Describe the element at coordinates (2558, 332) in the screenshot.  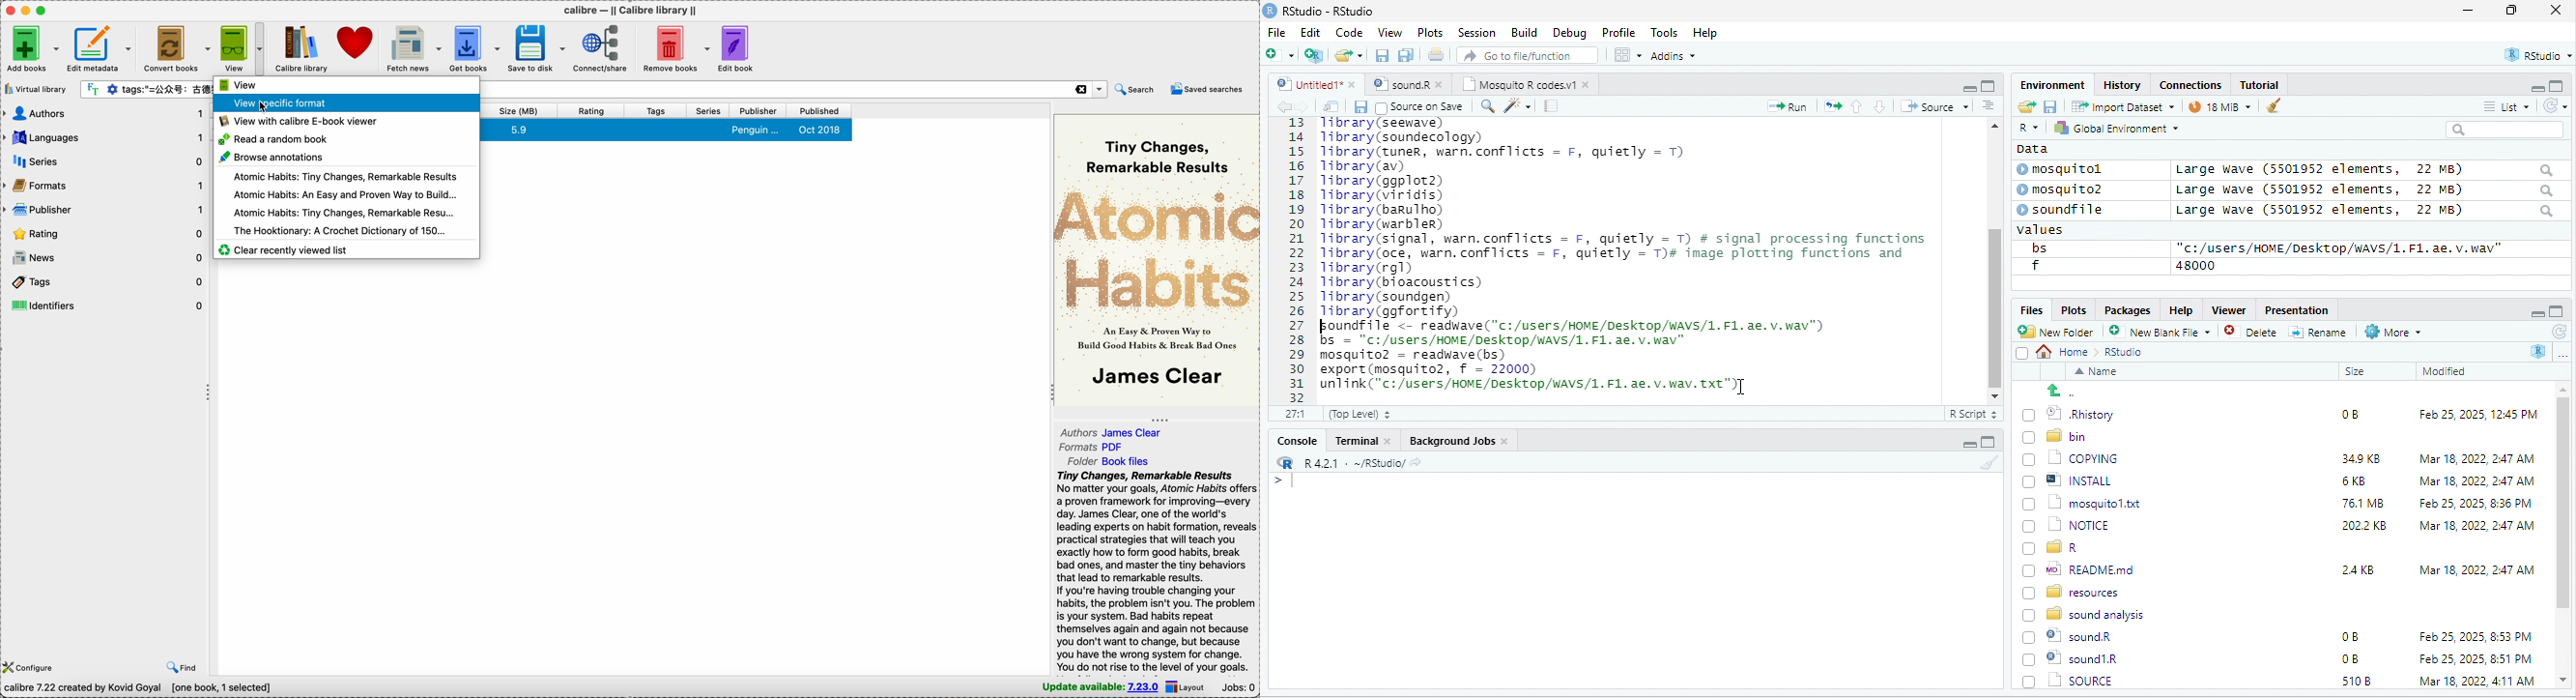
I see `refresh` at that location.